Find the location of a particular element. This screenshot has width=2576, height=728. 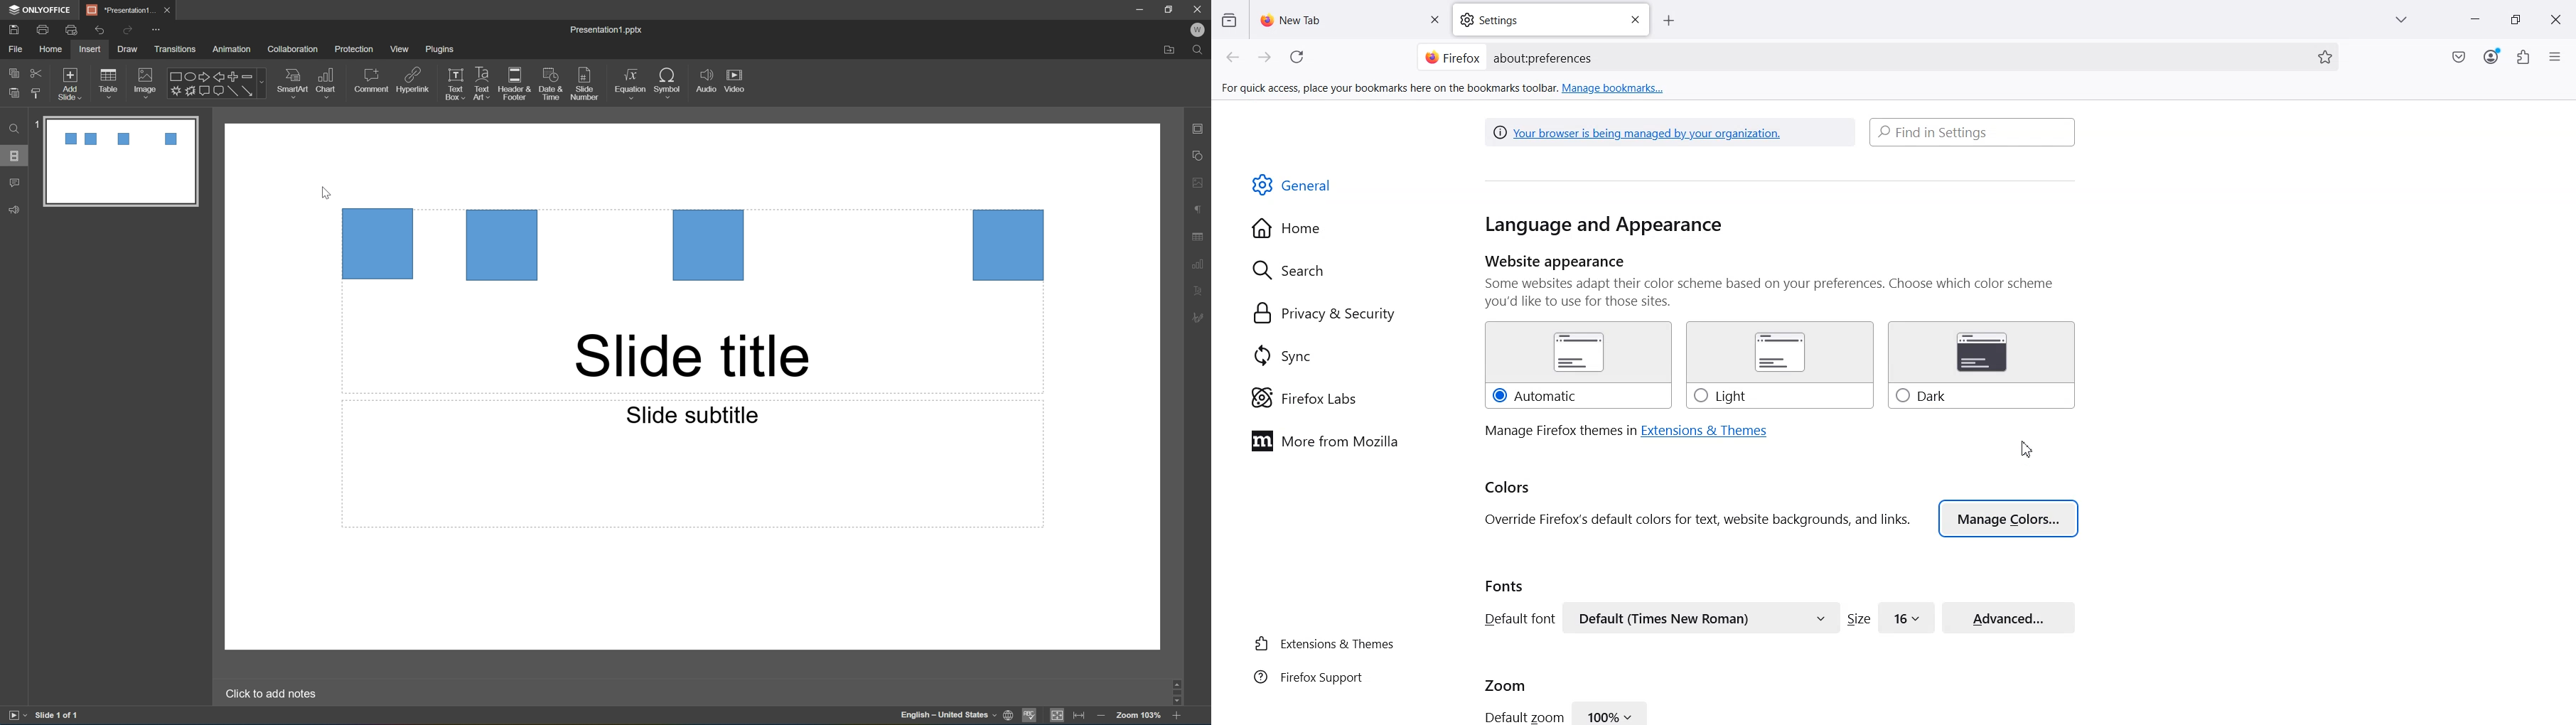

@ Your browser is being managed by your organization. is located at coordinates (1641, 131).